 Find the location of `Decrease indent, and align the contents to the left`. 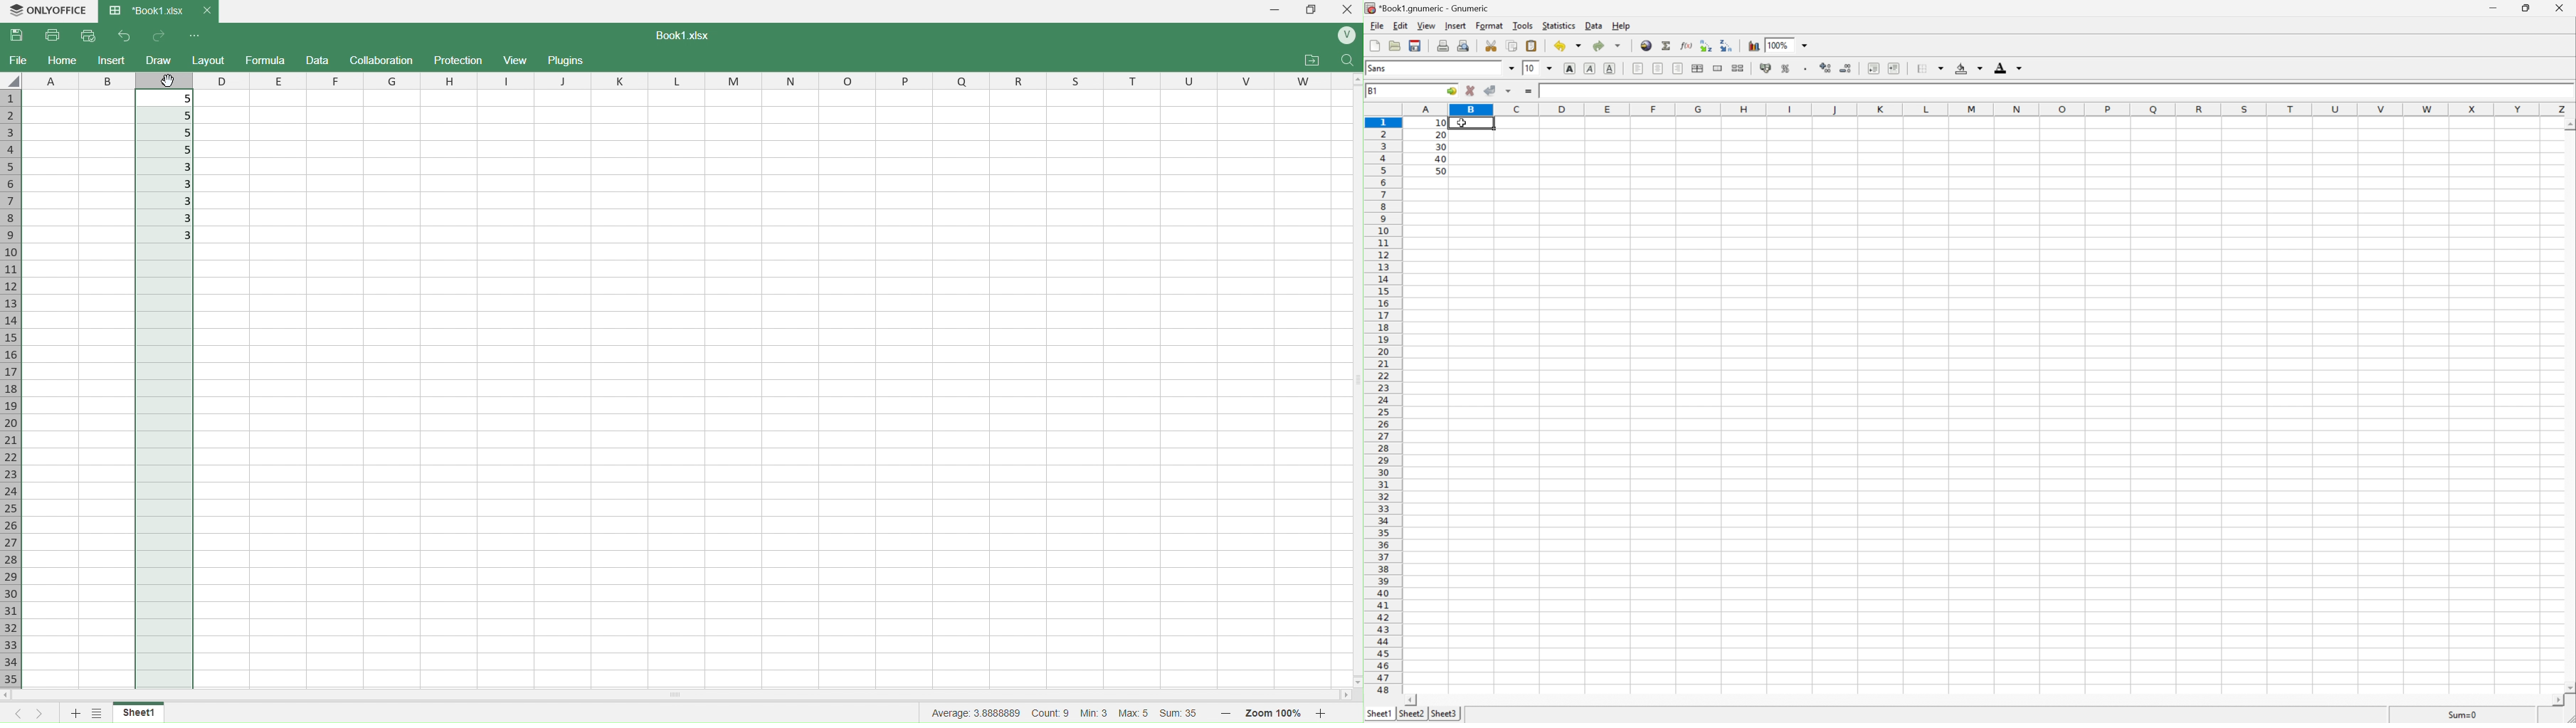

Decrease indent, and align the contents to the left is located at coordinates (1874, 67).